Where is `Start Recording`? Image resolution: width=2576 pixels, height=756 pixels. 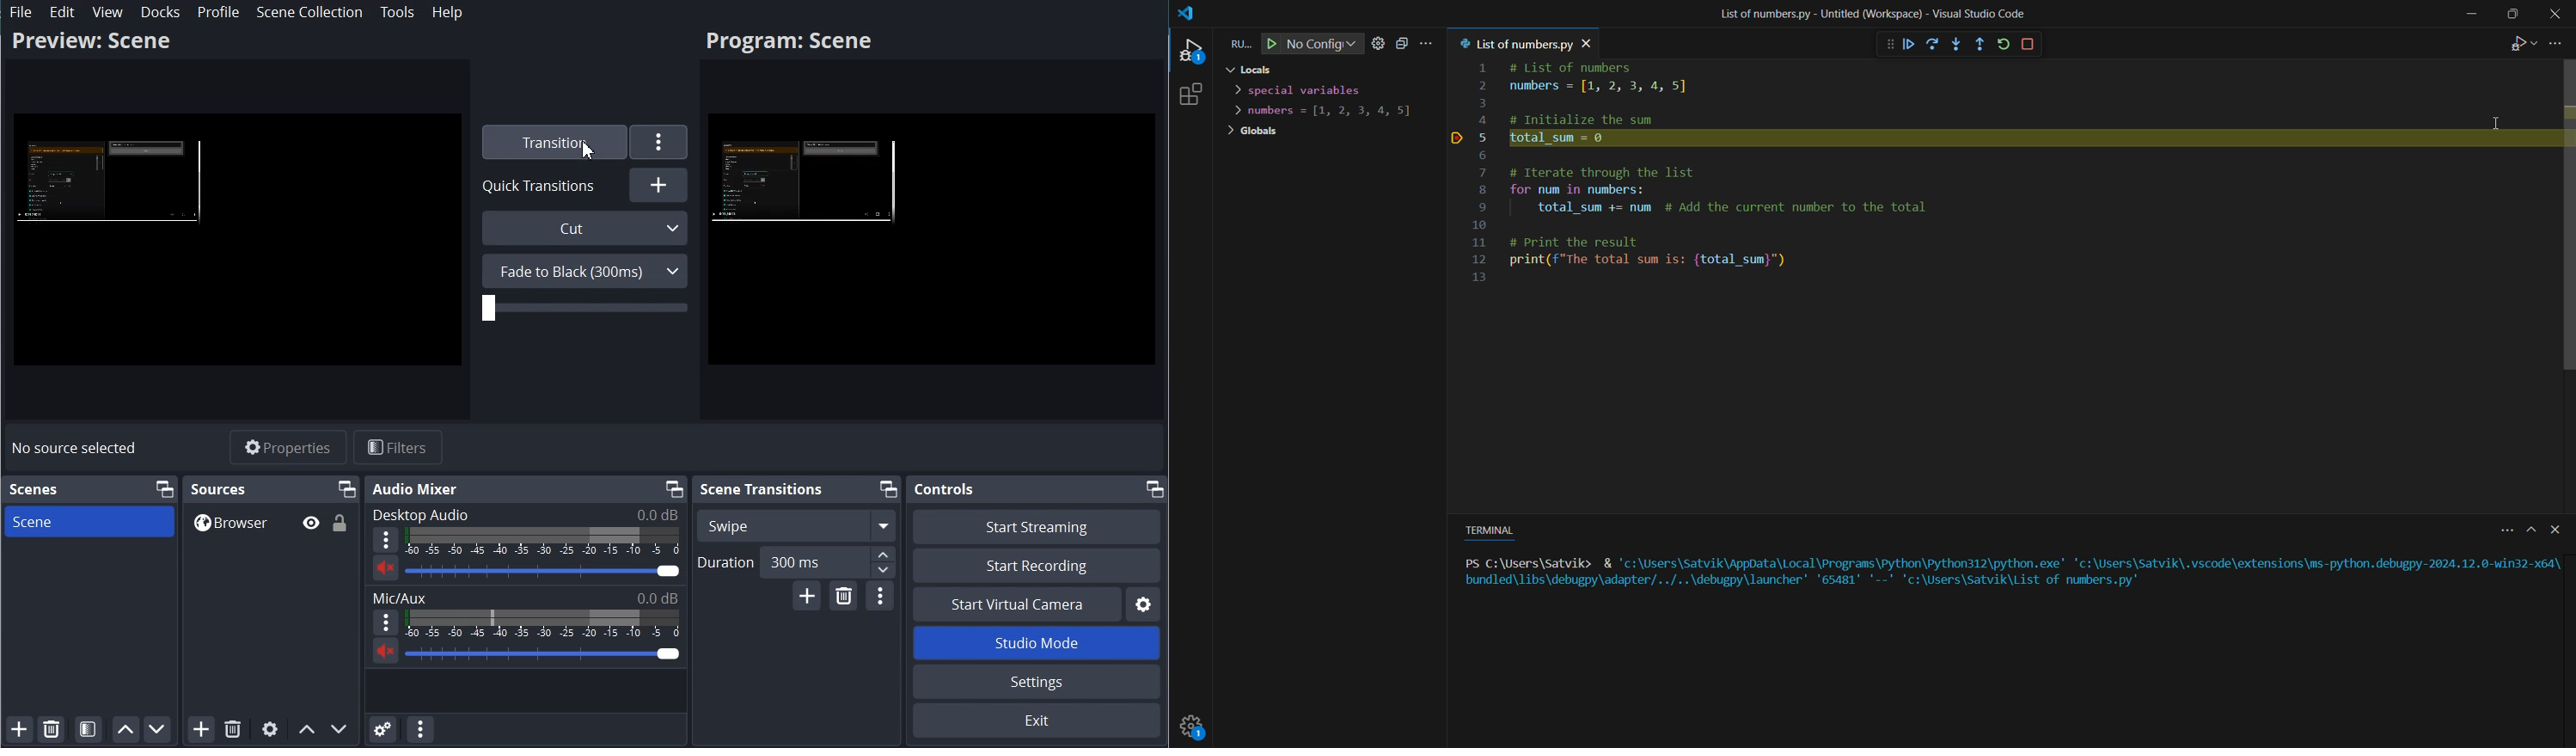
Start Recording is located at coordinates (1036, 565).